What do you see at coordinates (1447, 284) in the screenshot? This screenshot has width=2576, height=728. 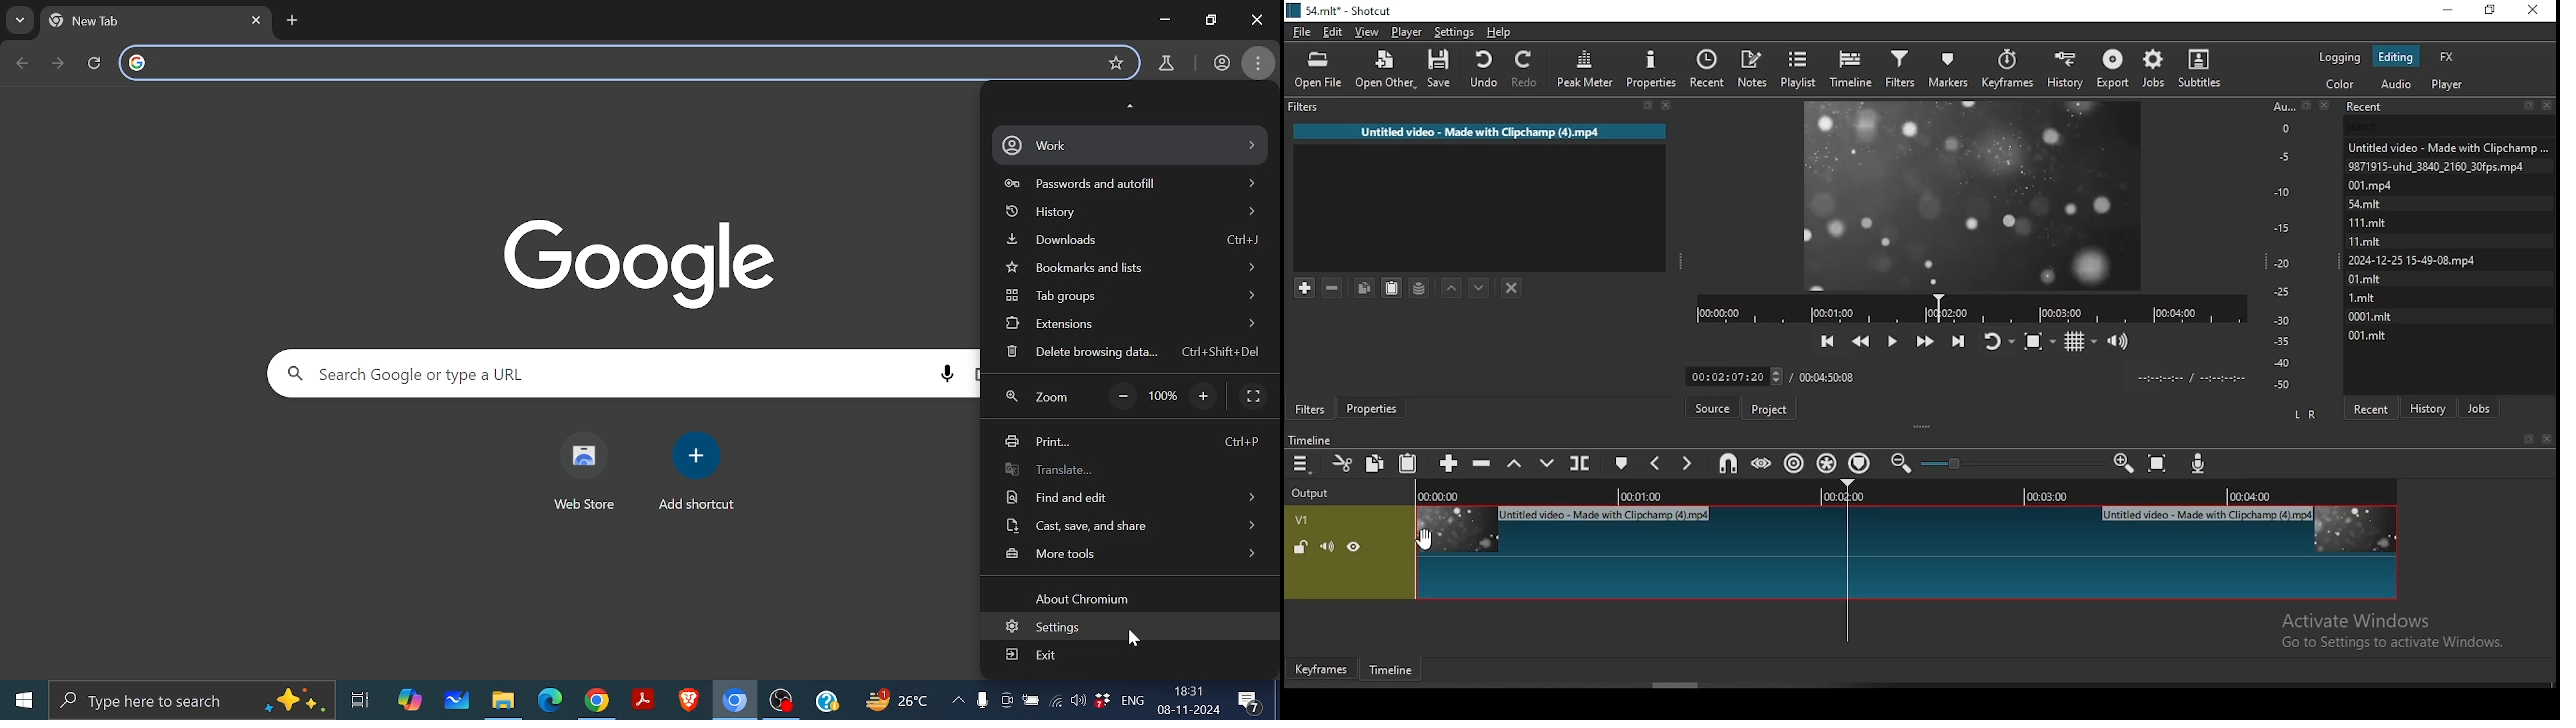 I see `move filter up` at bounding box center [1447, 284].